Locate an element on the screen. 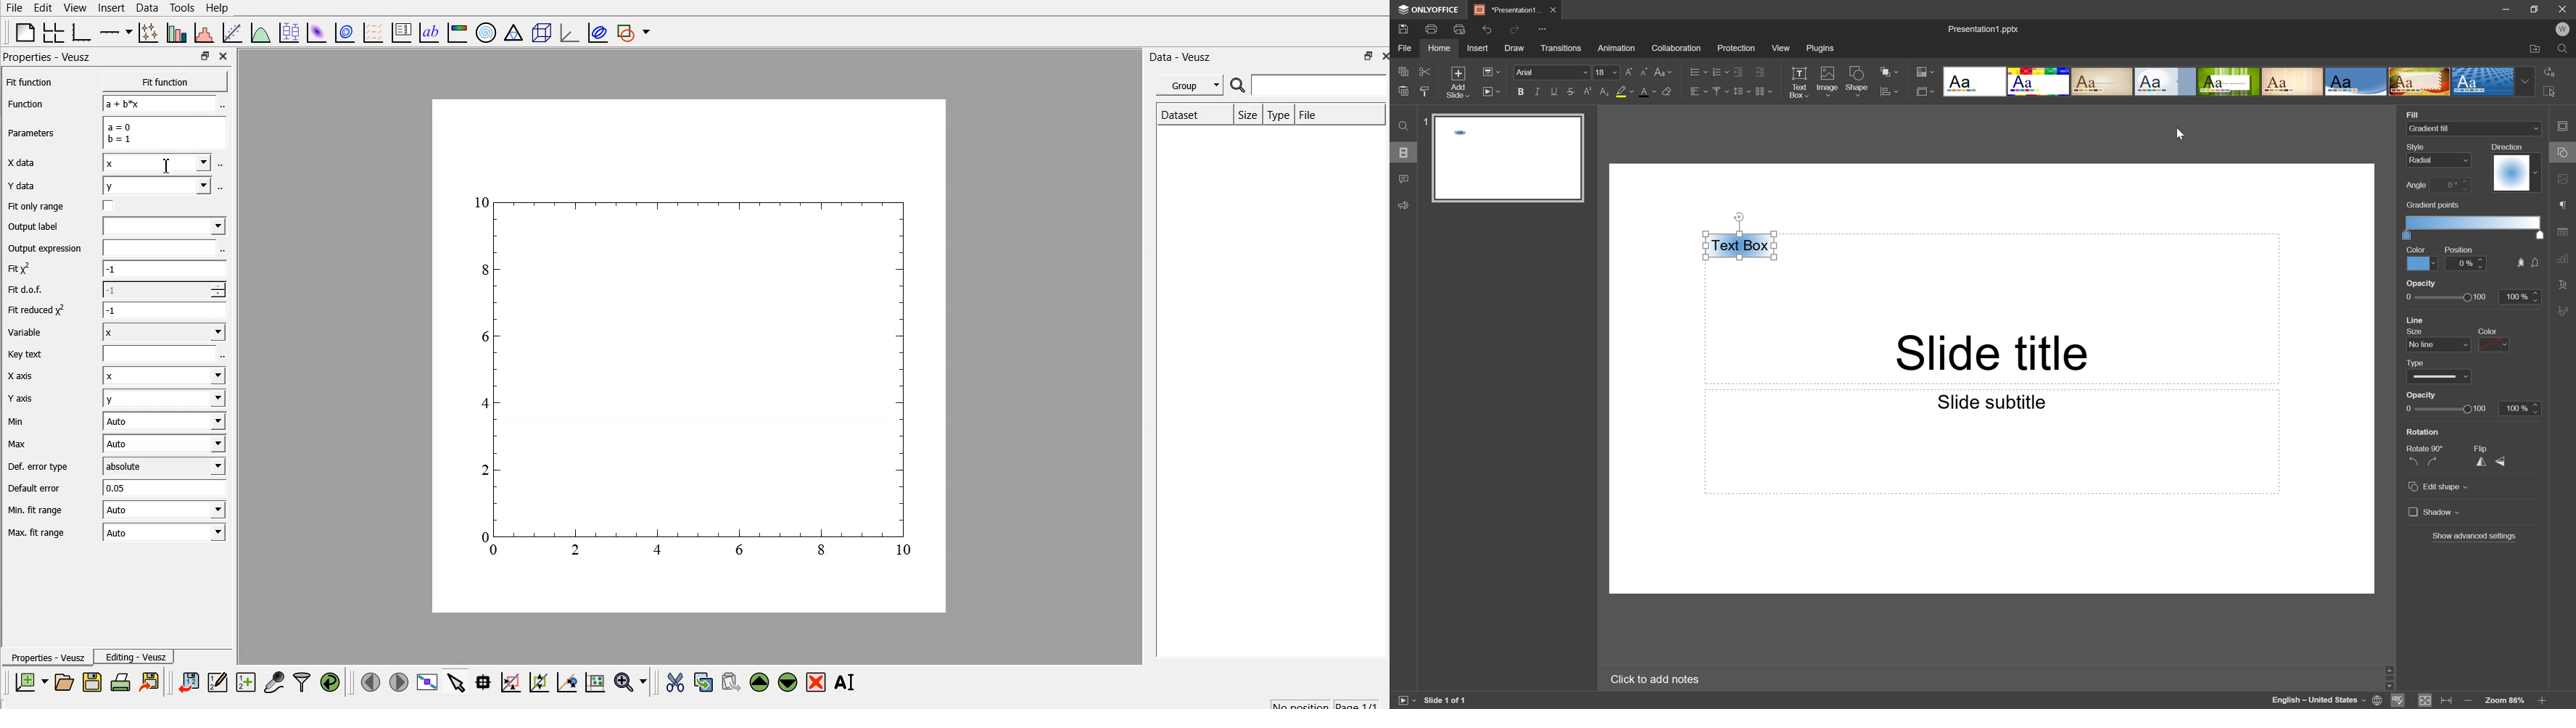  Underline is located at coordinates (1552, 92).